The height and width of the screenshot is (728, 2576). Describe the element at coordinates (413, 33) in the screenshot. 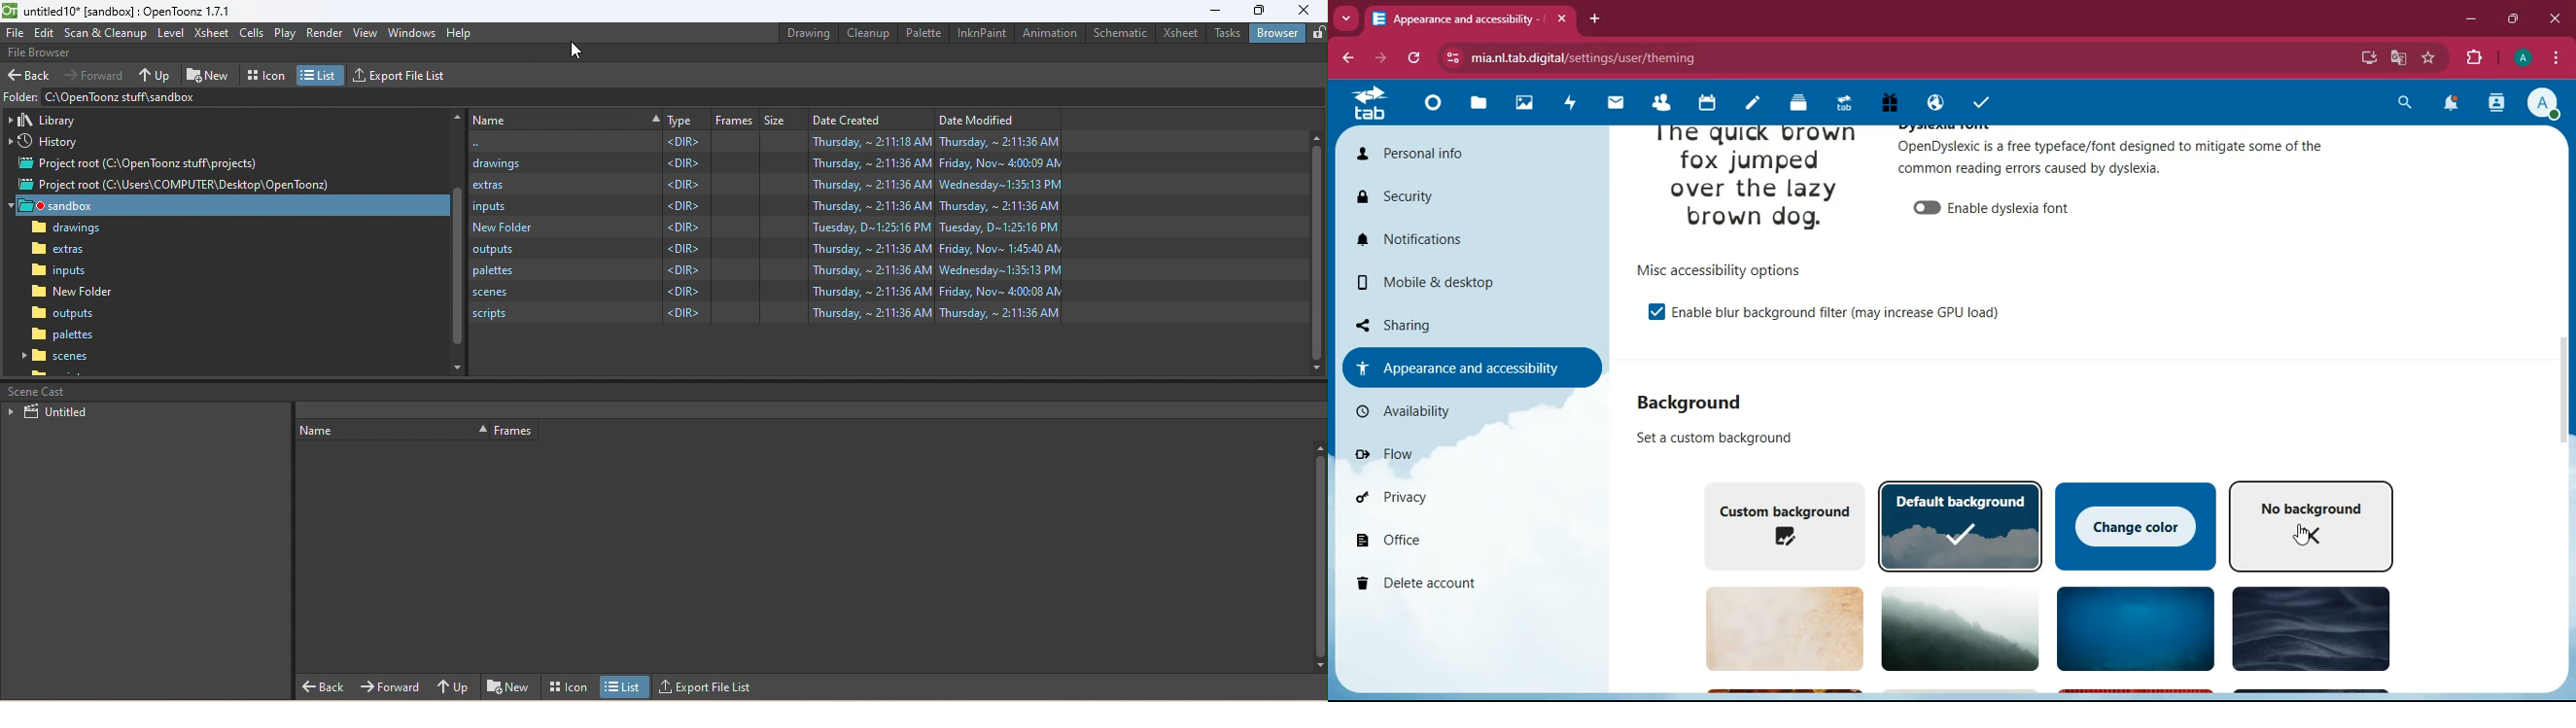

I see `Windows` at that location.